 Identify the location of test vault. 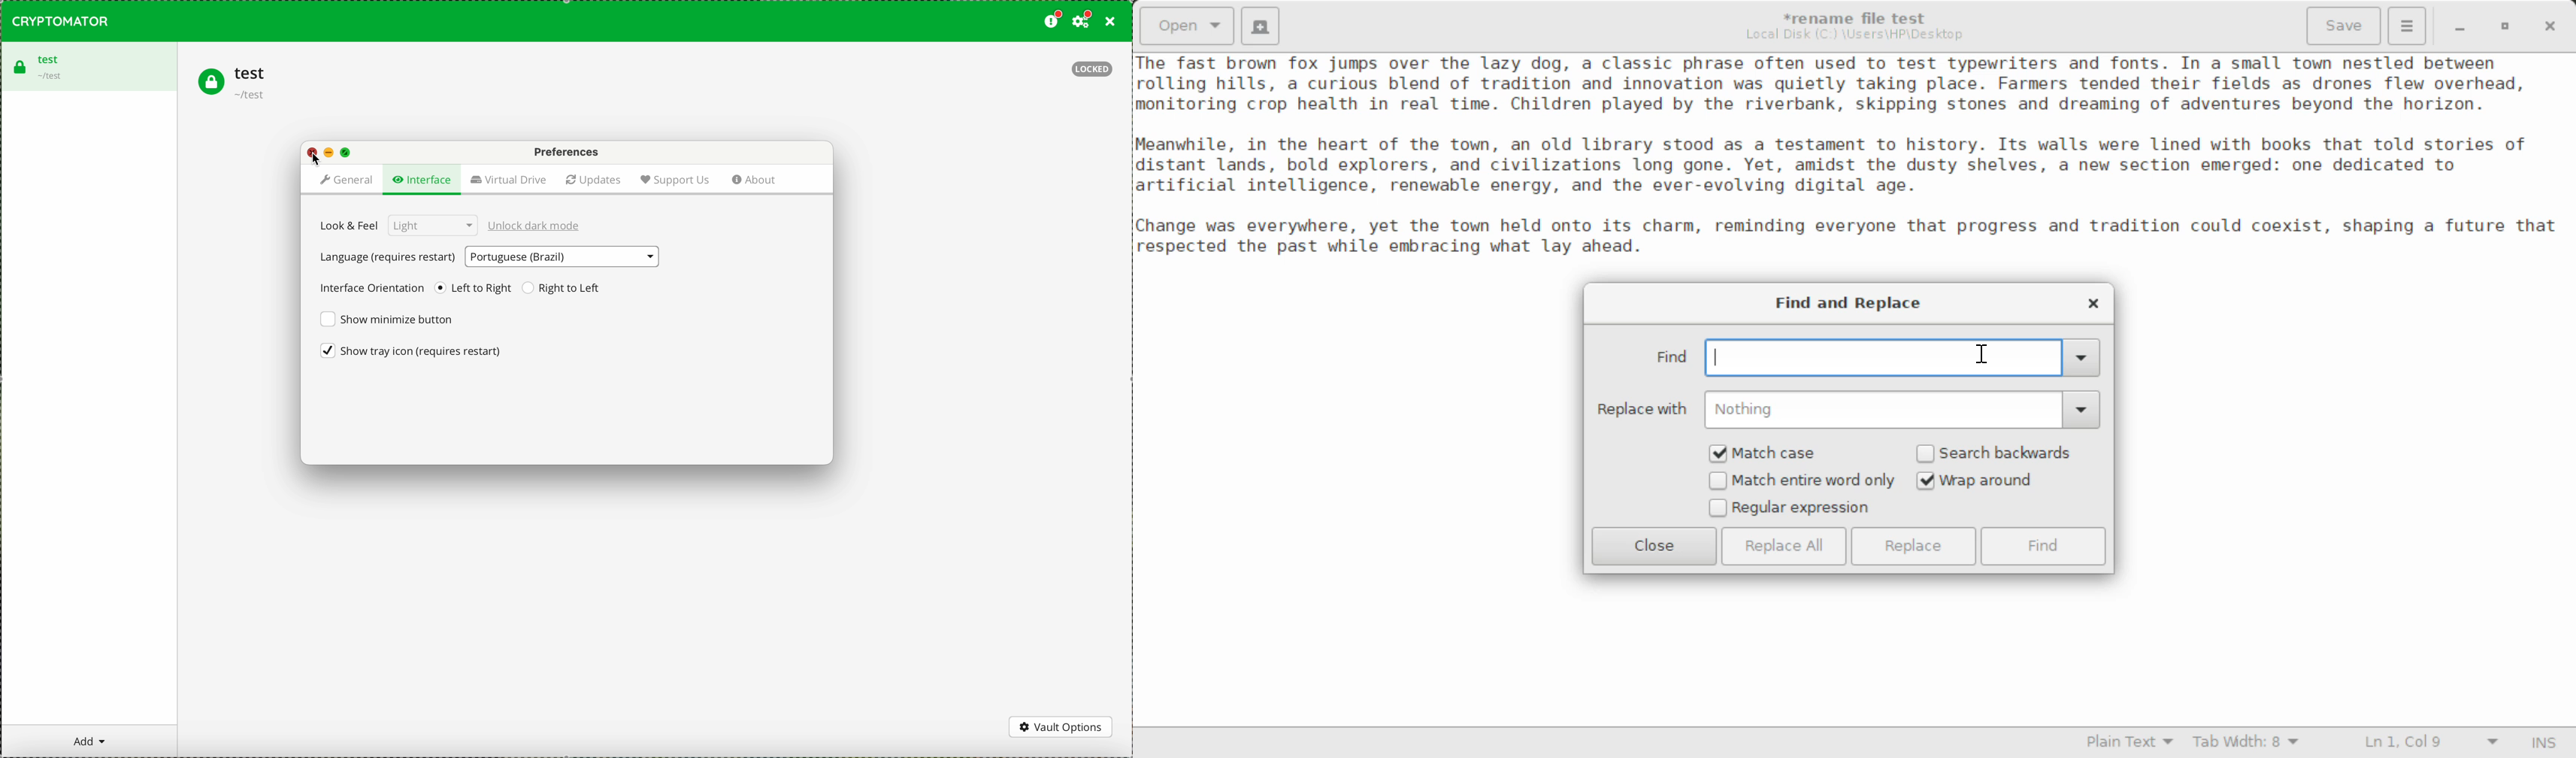
(88, 66).